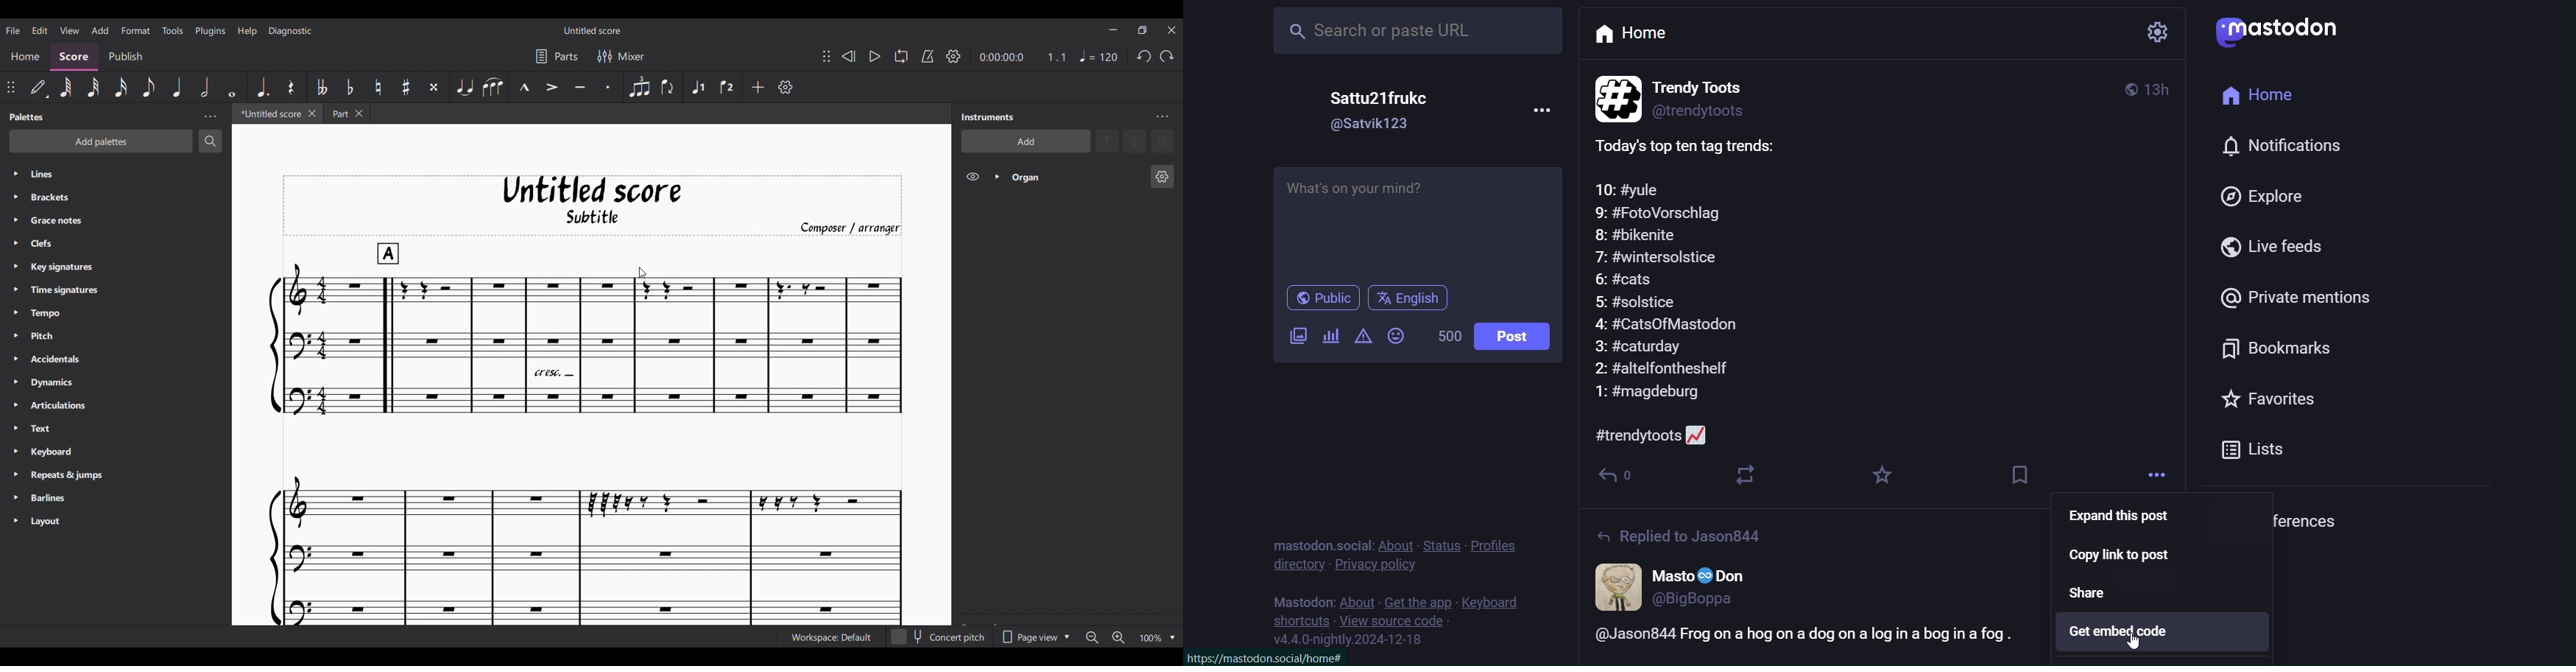 The height and width of the screenshot is (672, 2576). Describe the element at coordinates (2272, 249) in the screenshot. I see `live feeds` at that location.